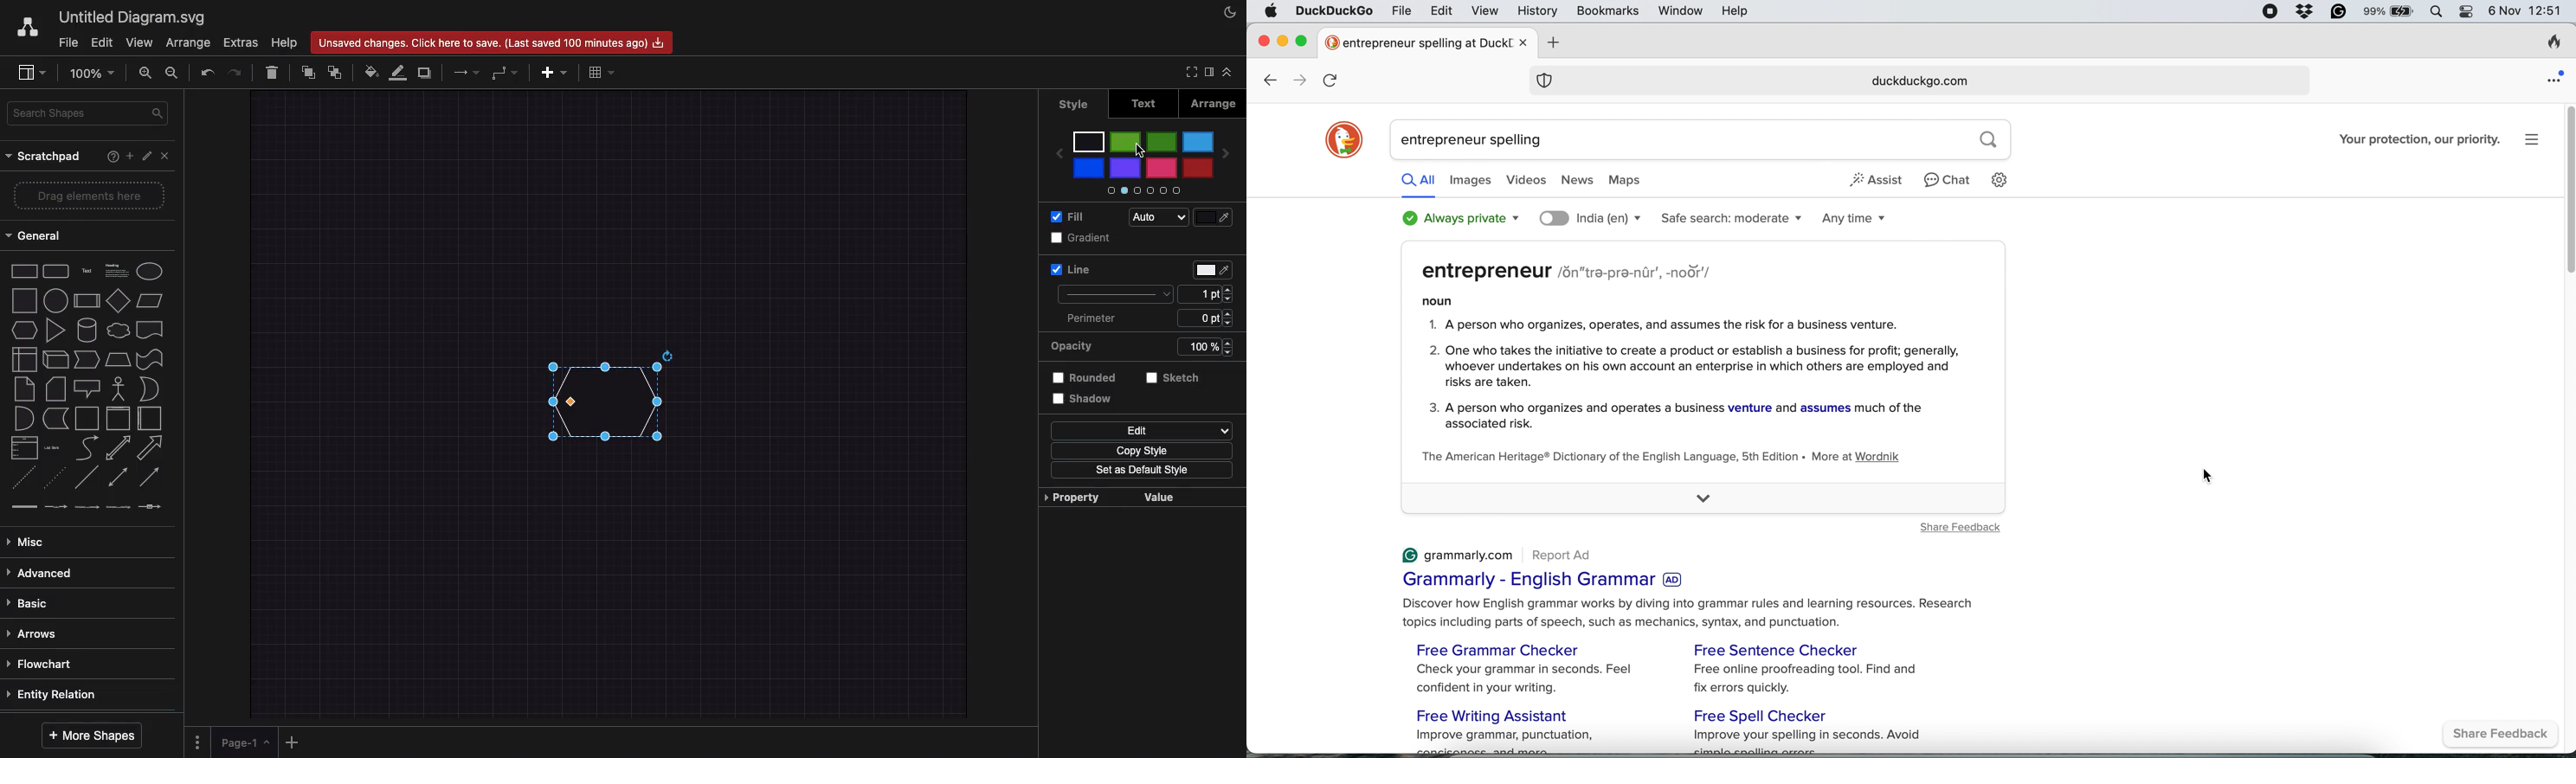  I want to click on Sidebar, so click(1208, 72).